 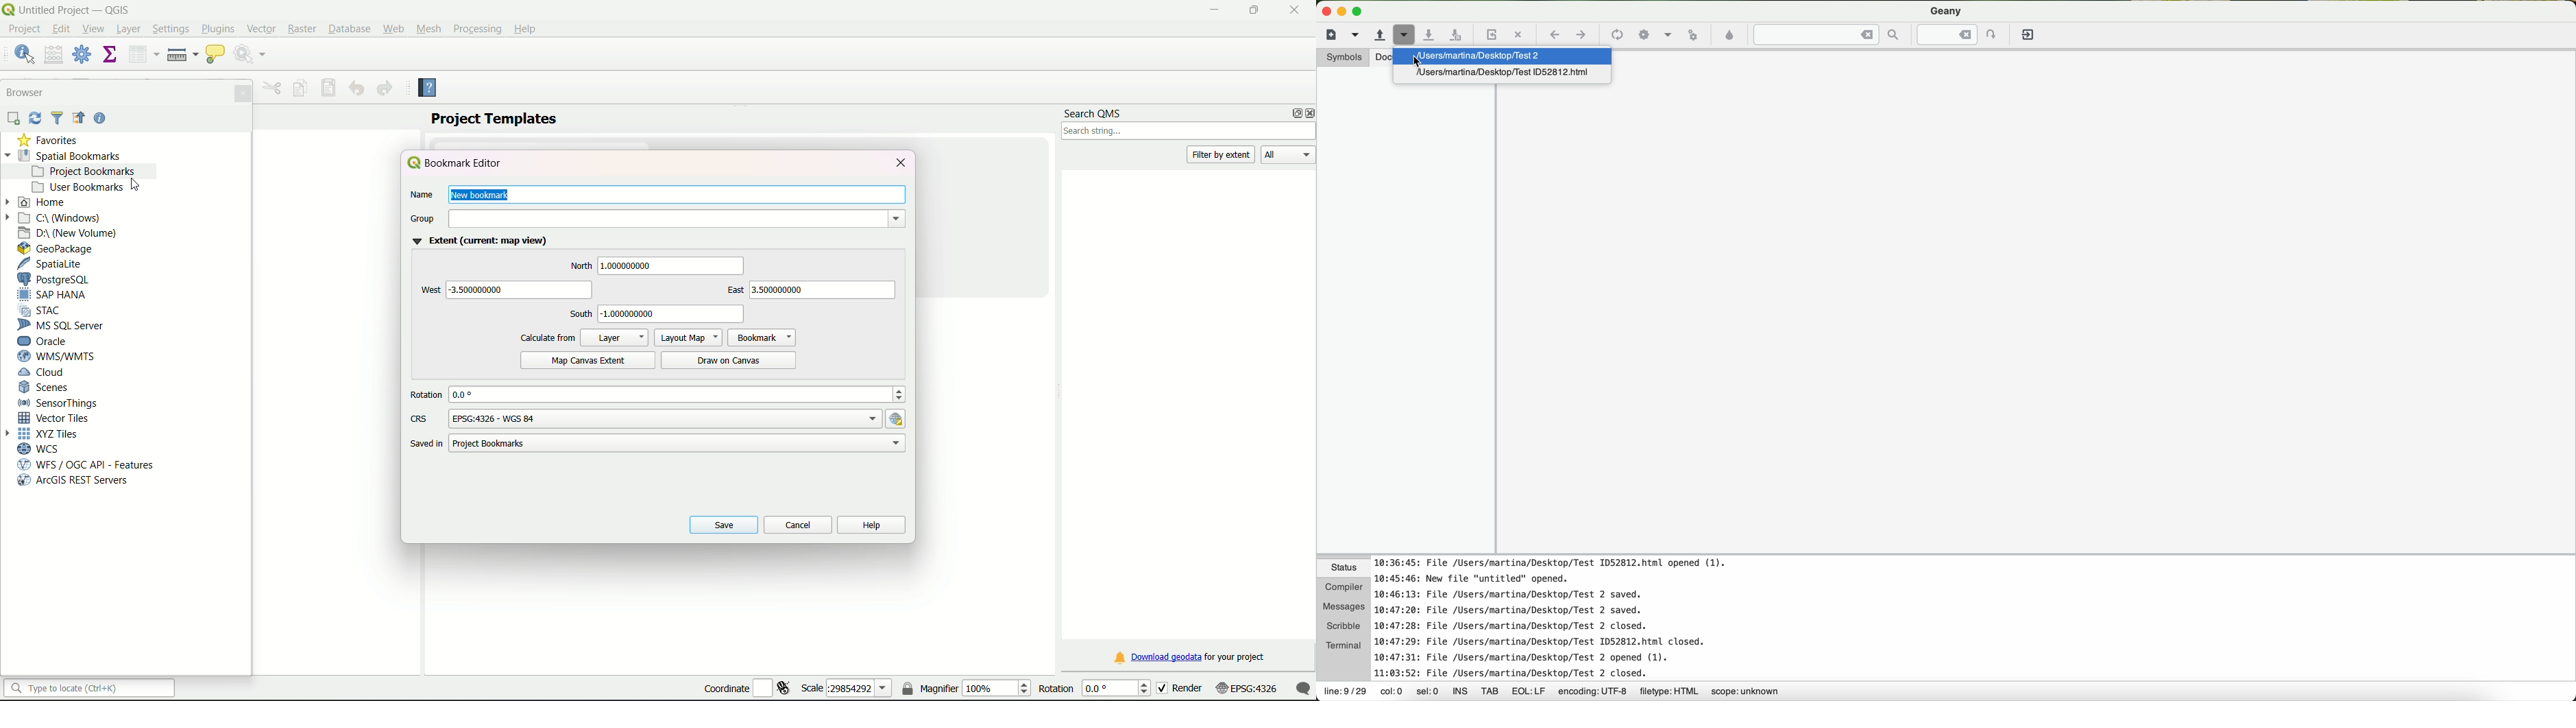 I want to click on Processing, so click(x=476, y=29).